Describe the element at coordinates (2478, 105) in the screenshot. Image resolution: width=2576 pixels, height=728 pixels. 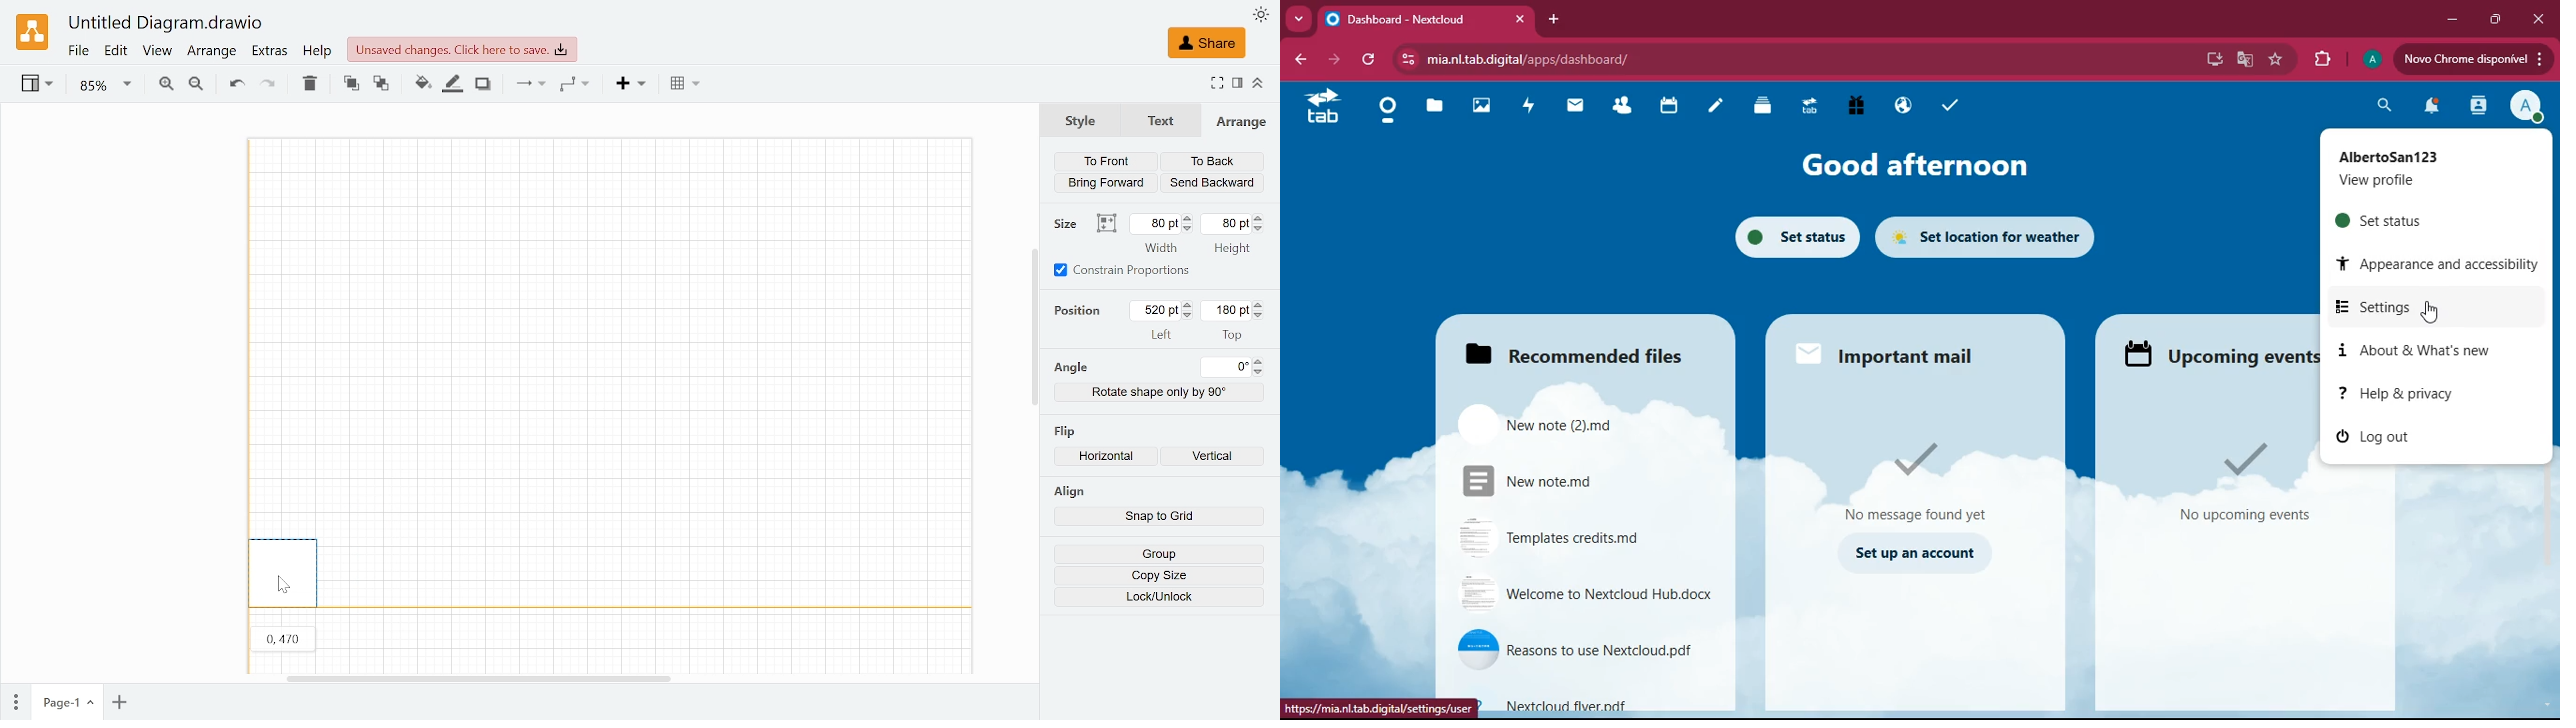
I see `activity` at that location.